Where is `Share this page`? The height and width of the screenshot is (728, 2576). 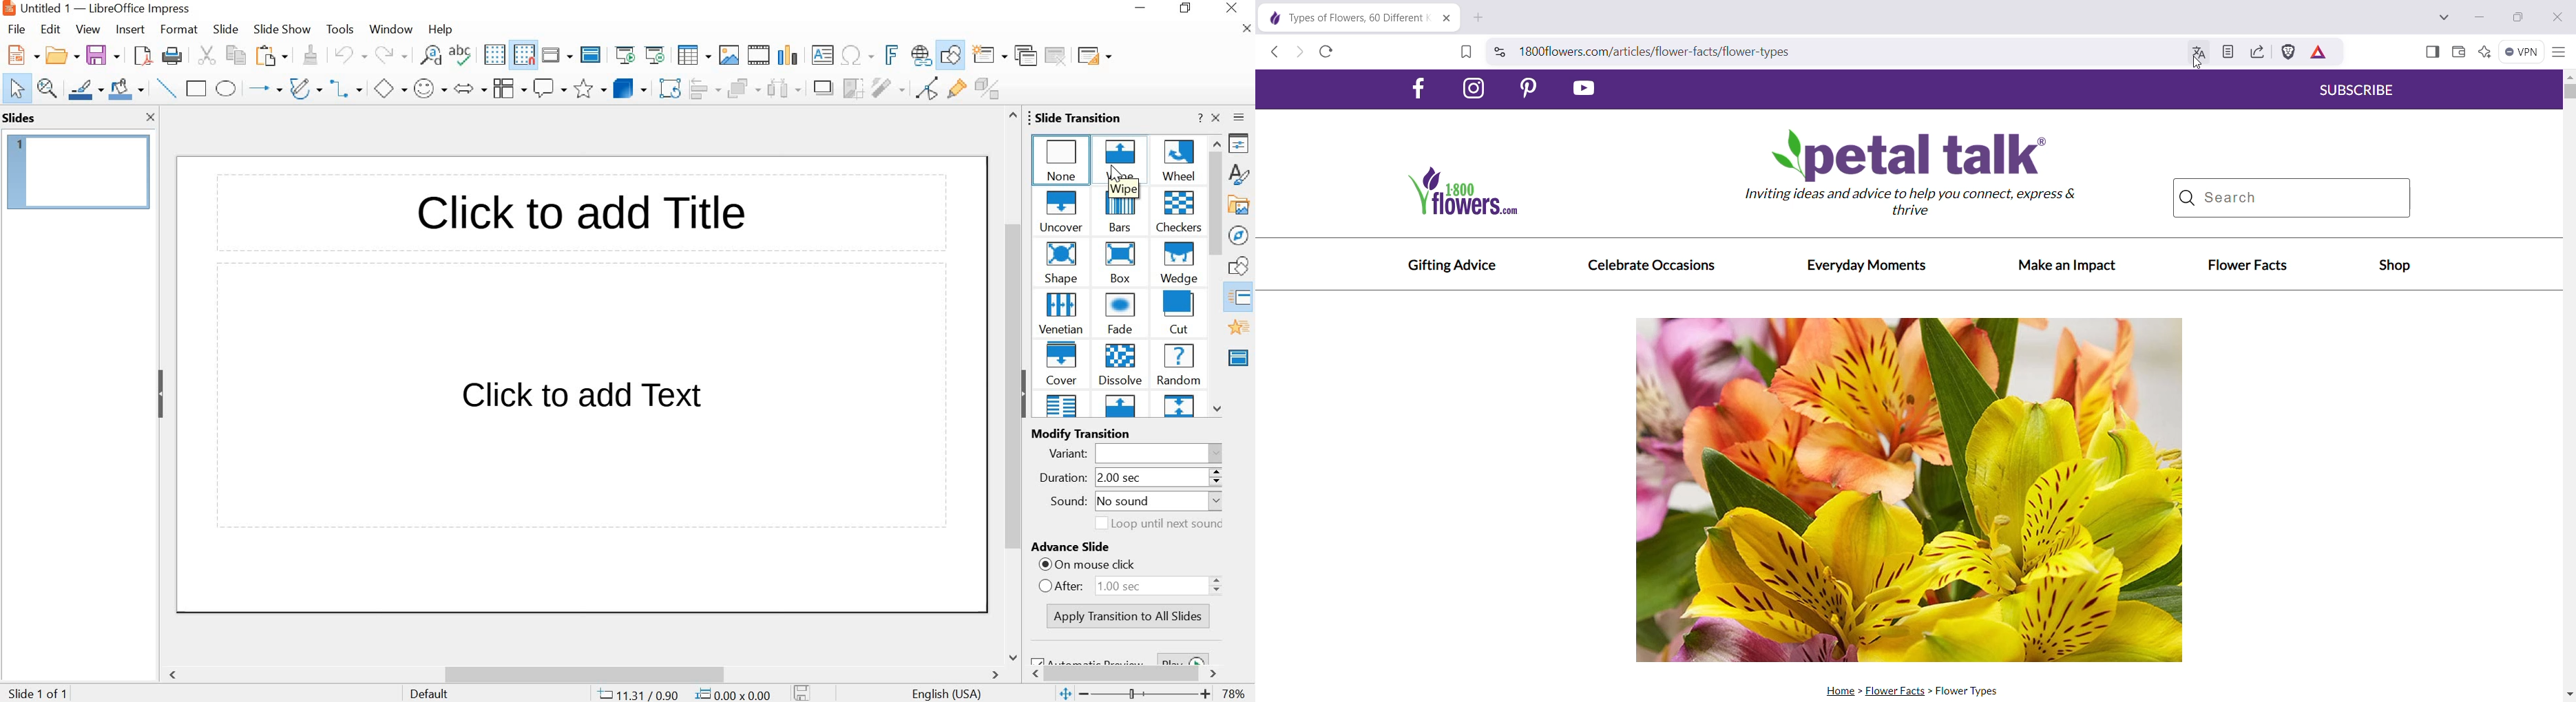
Share this page is located at coordinates (2254, 52).